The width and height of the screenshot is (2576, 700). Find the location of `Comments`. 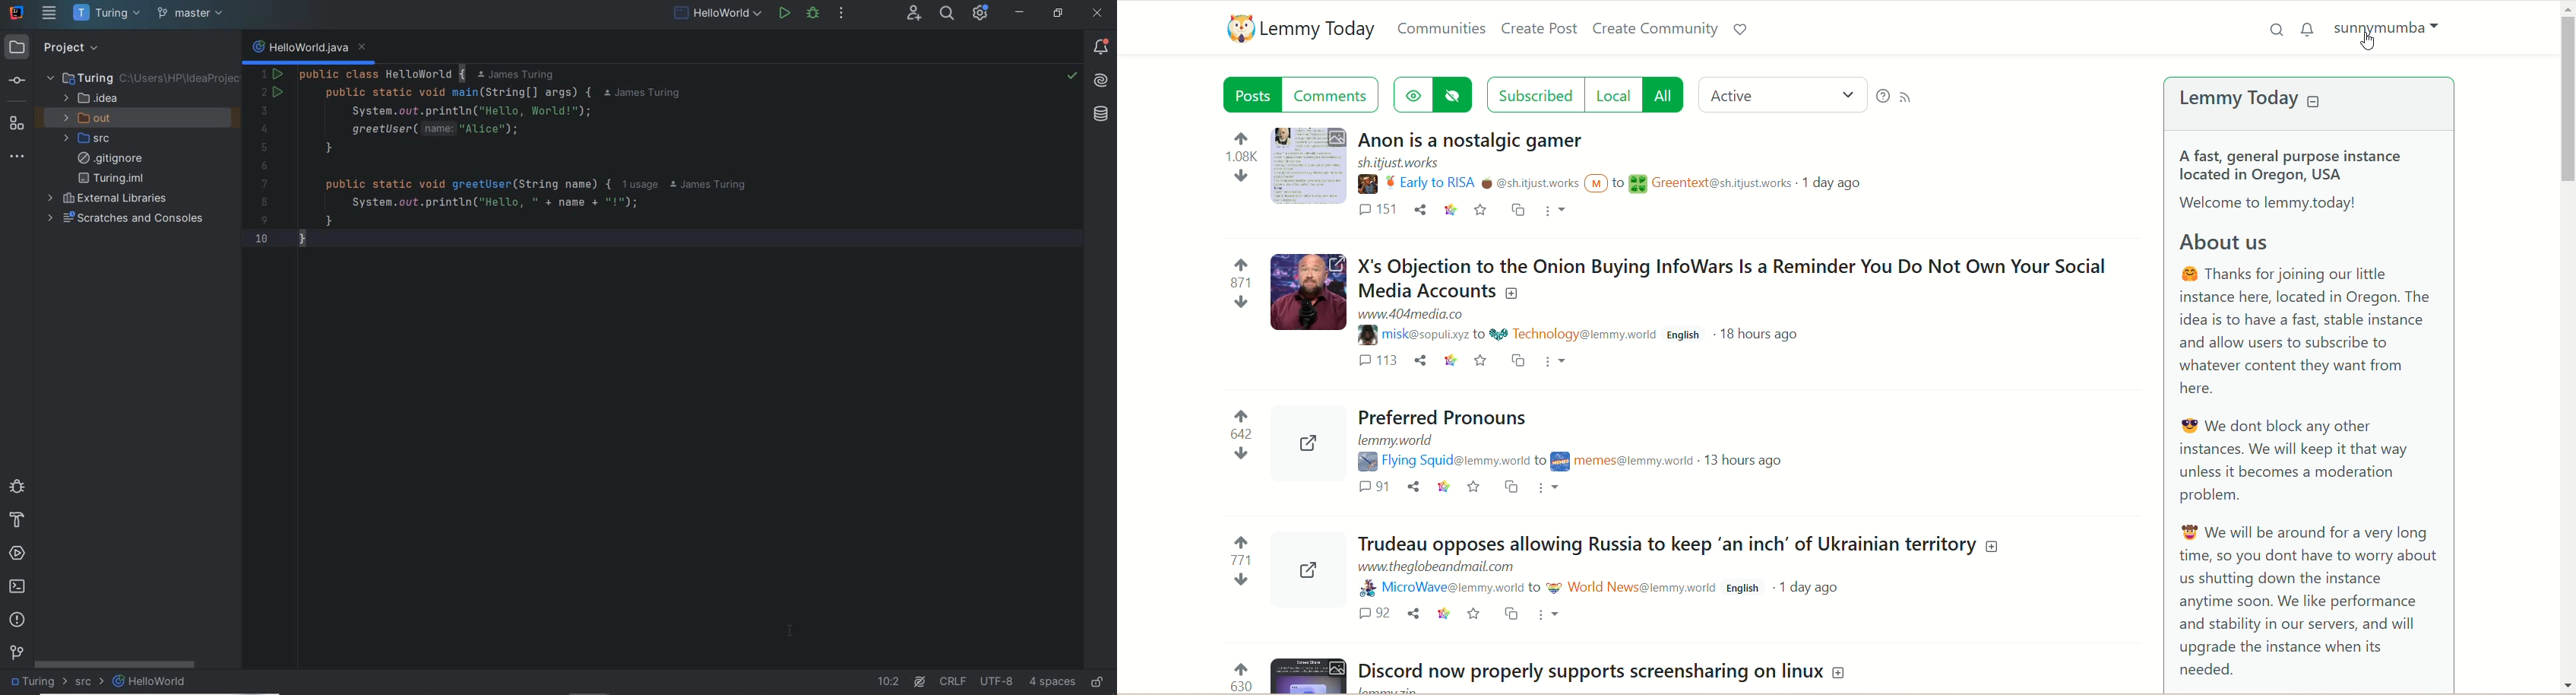

Comments is located at coordinates (1377, 360).